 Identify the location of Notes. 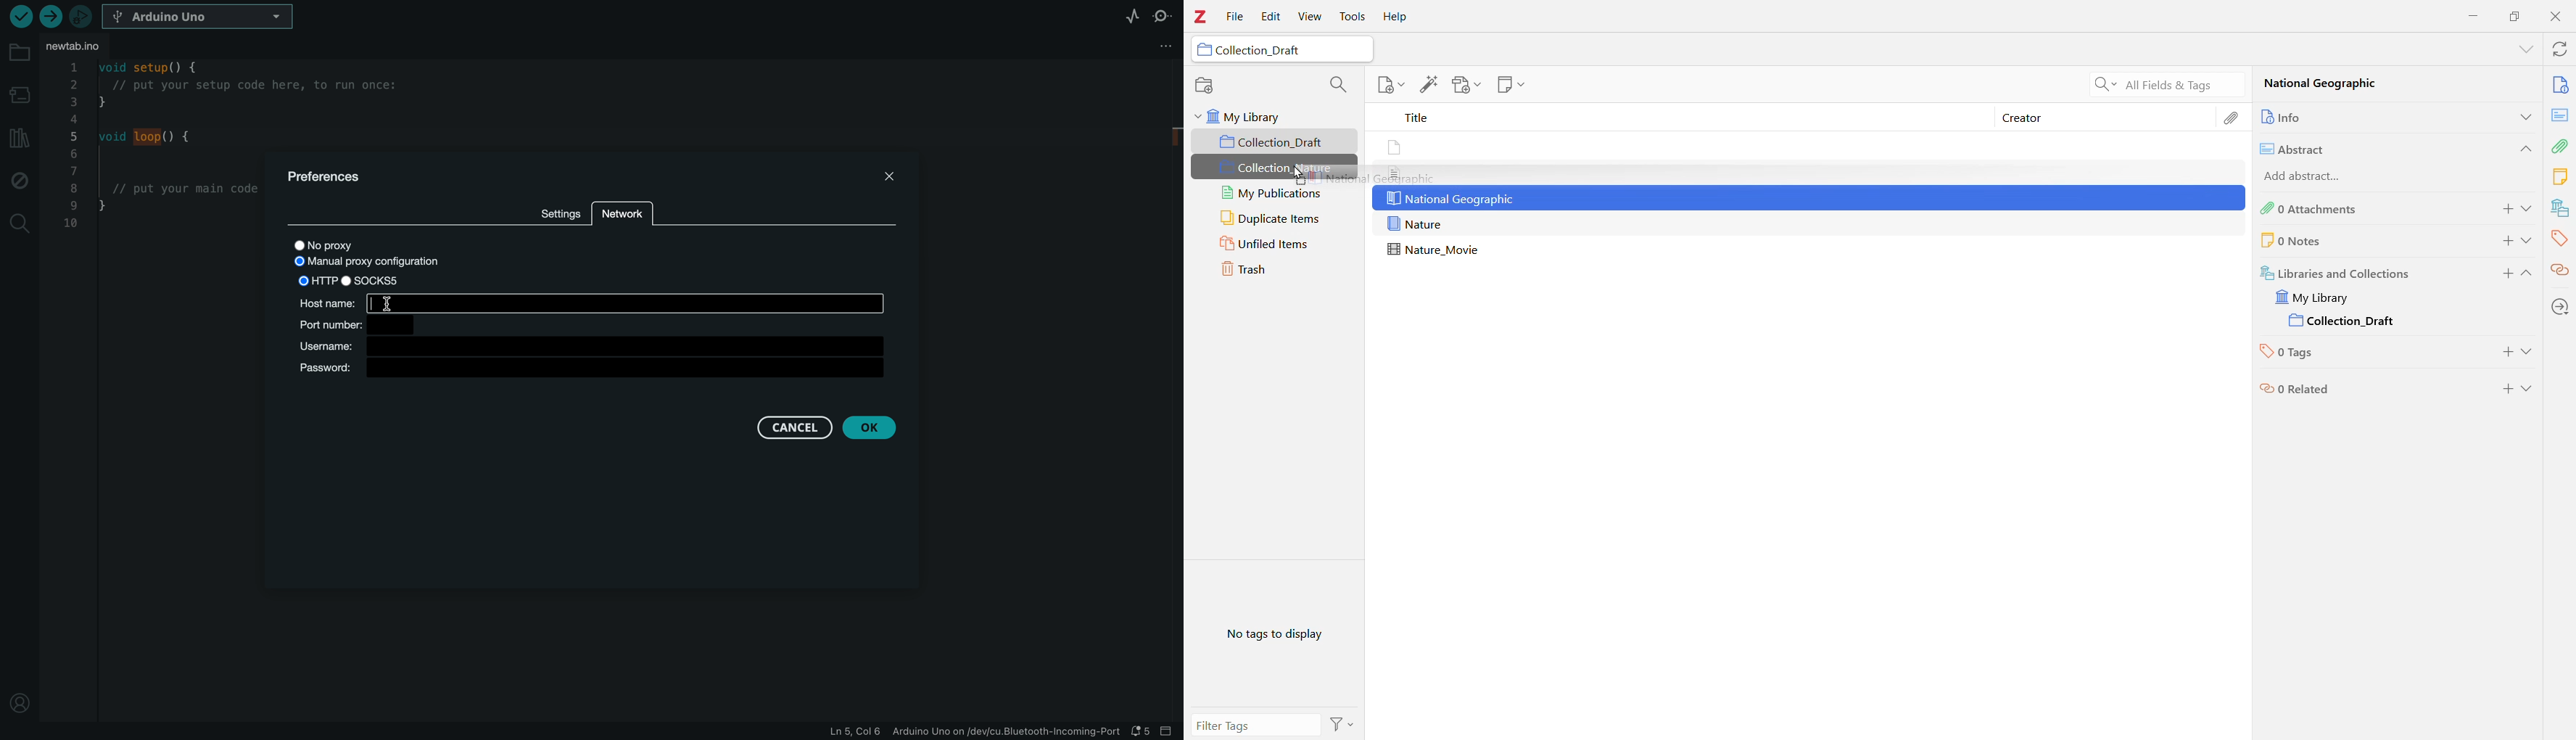
(2560, 176).